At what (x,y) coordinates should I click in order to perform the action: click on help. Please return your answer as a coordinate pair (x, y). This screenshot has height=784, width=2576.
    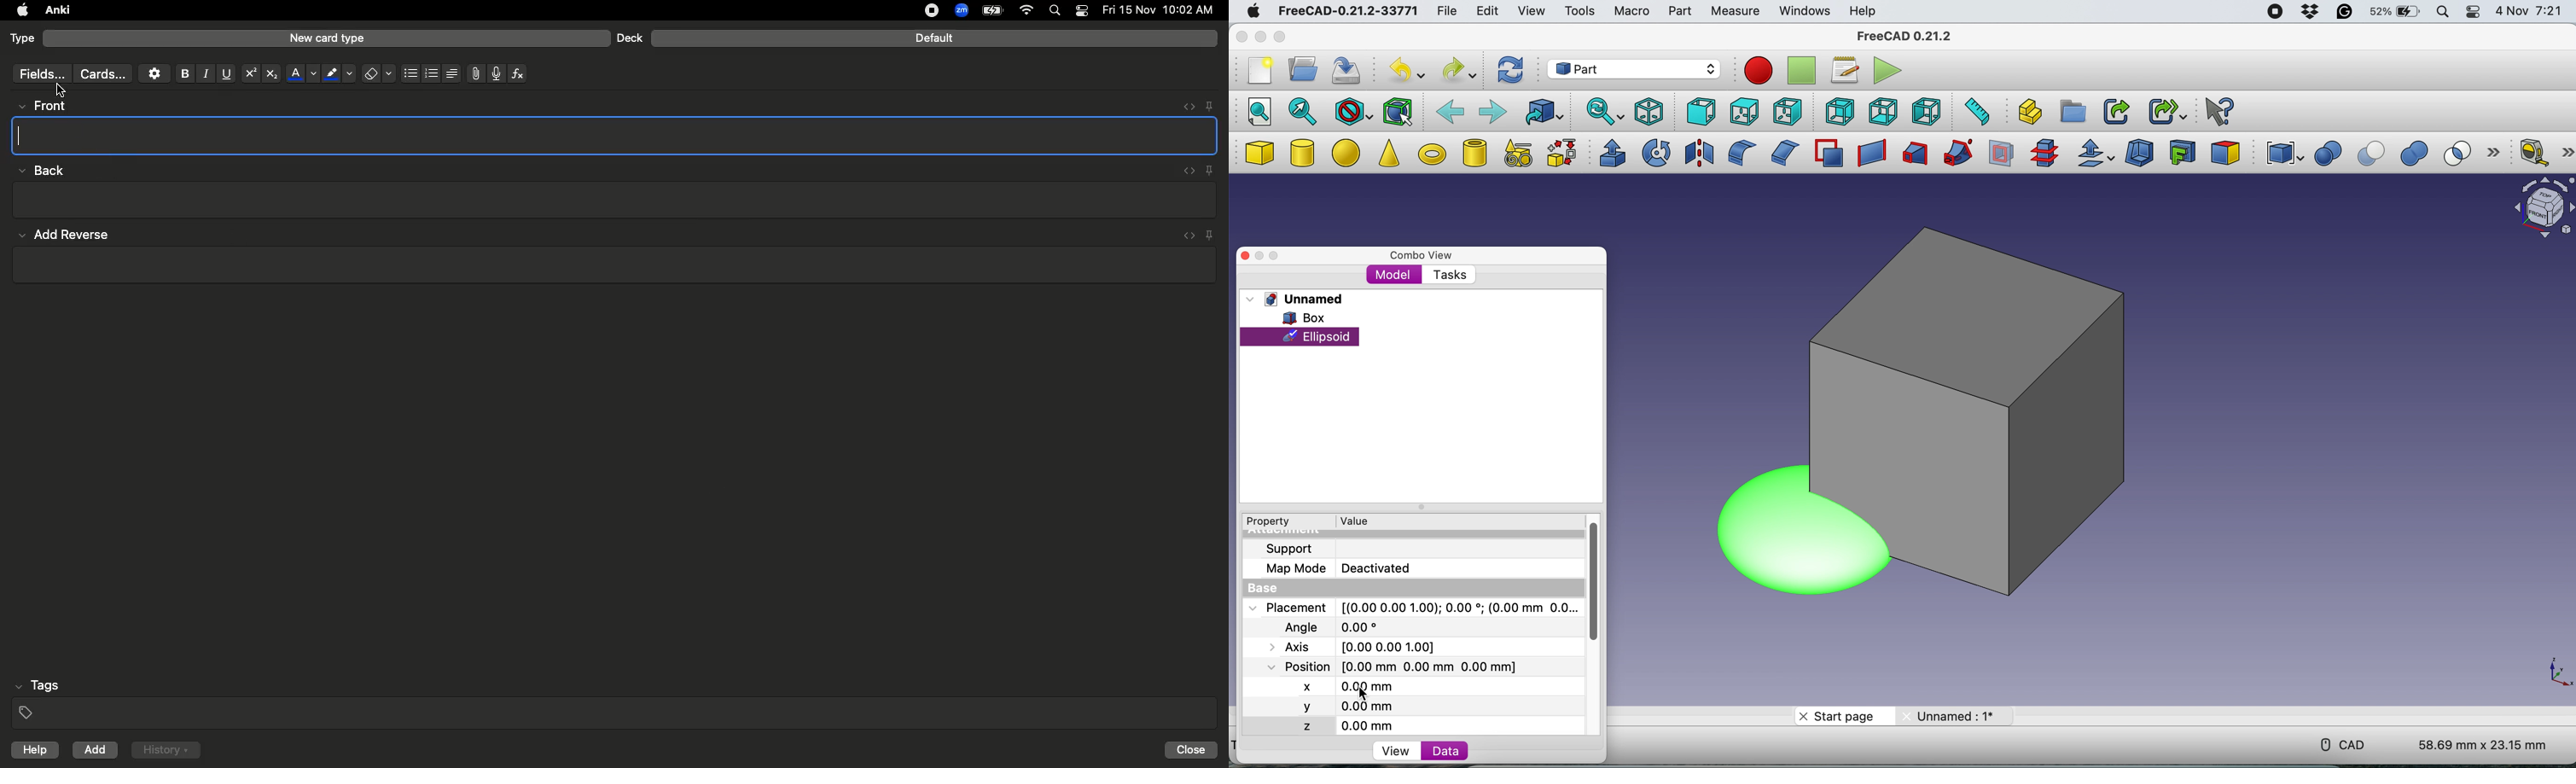
    Looking at the image, I should click on (32, 752).